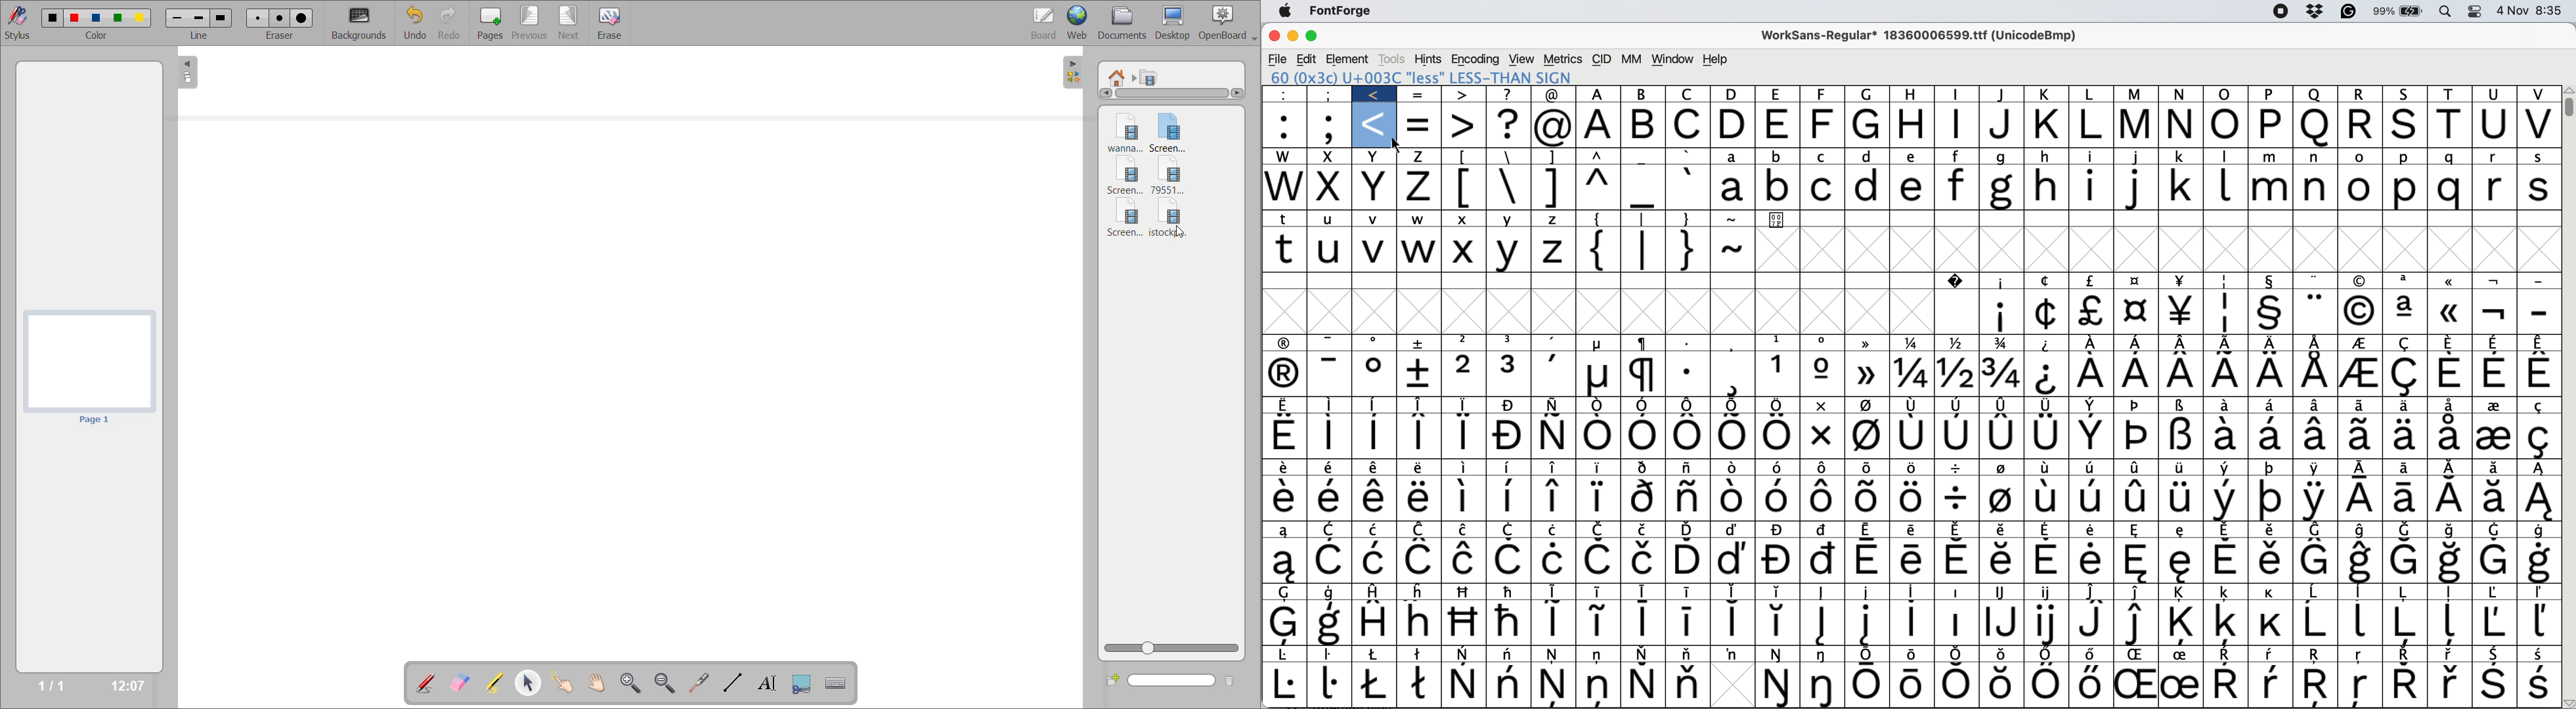 The image size is (2576, 728). What do you see at coordinates (1333, 436) in the screenshot?
I see `Symbol` at bounding box center [1333, 436].